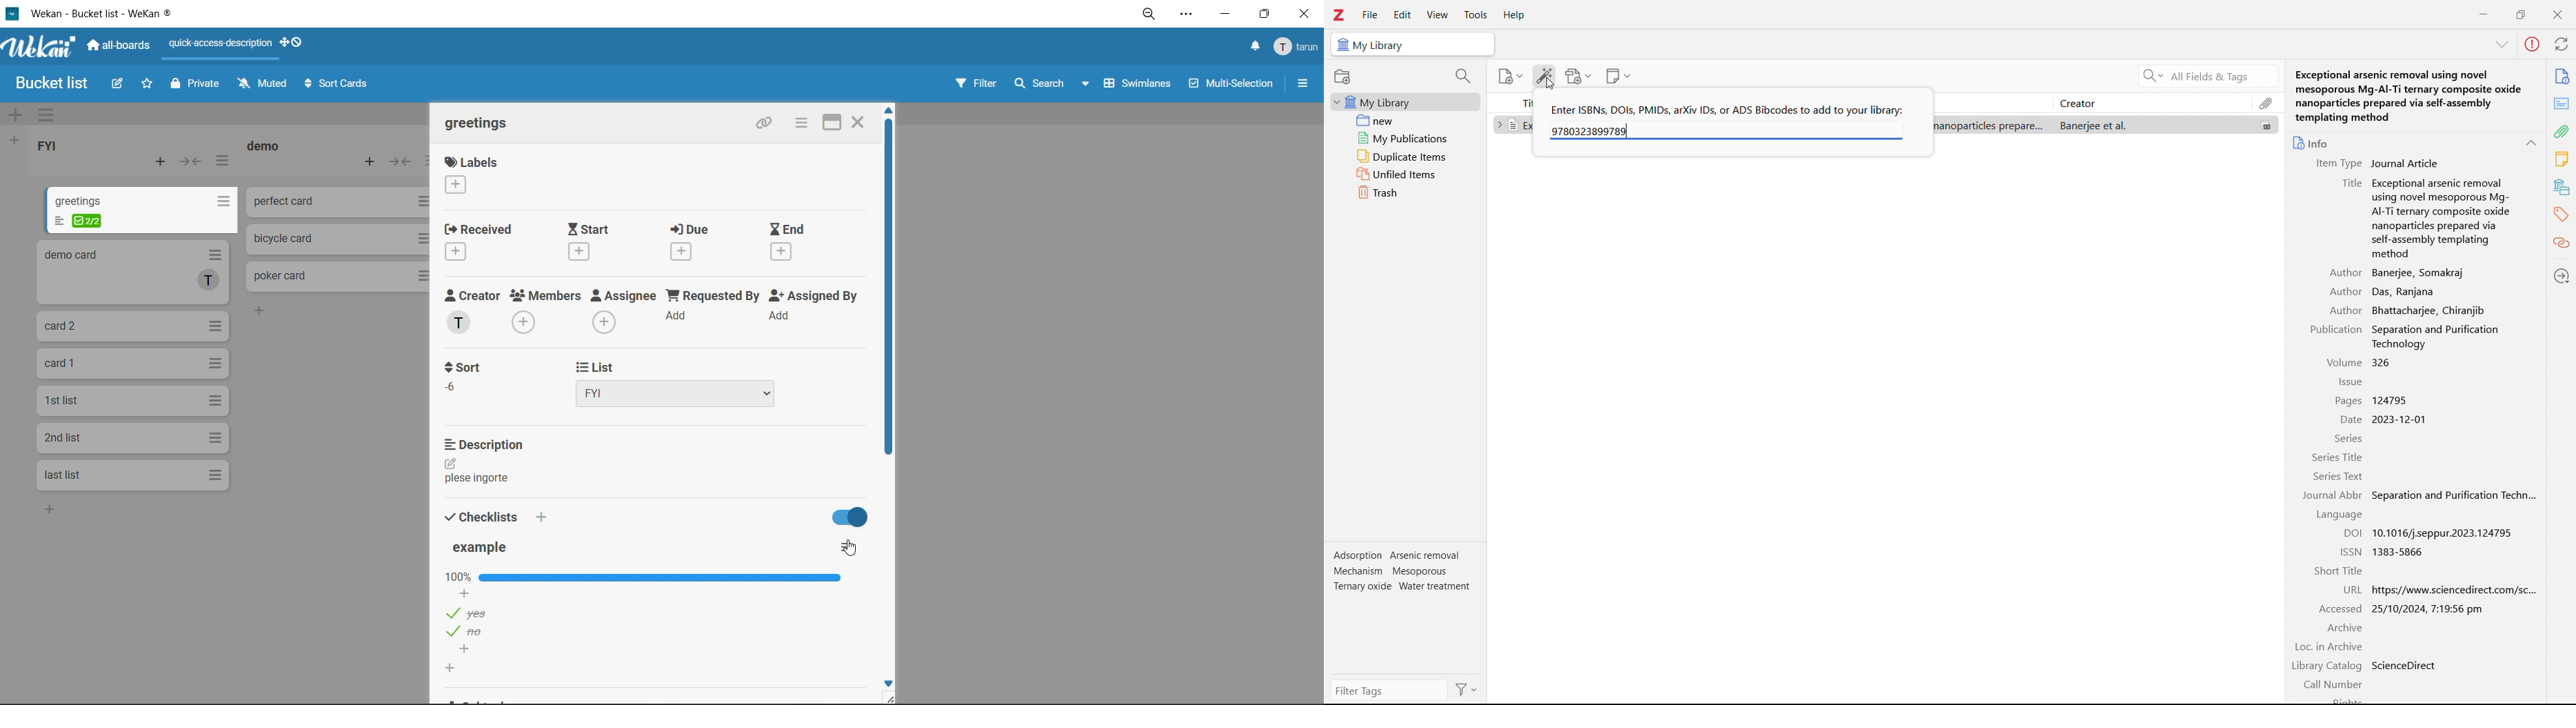  I want to click on Bhattacharjee, Chiranjib, so click(2429, 310).